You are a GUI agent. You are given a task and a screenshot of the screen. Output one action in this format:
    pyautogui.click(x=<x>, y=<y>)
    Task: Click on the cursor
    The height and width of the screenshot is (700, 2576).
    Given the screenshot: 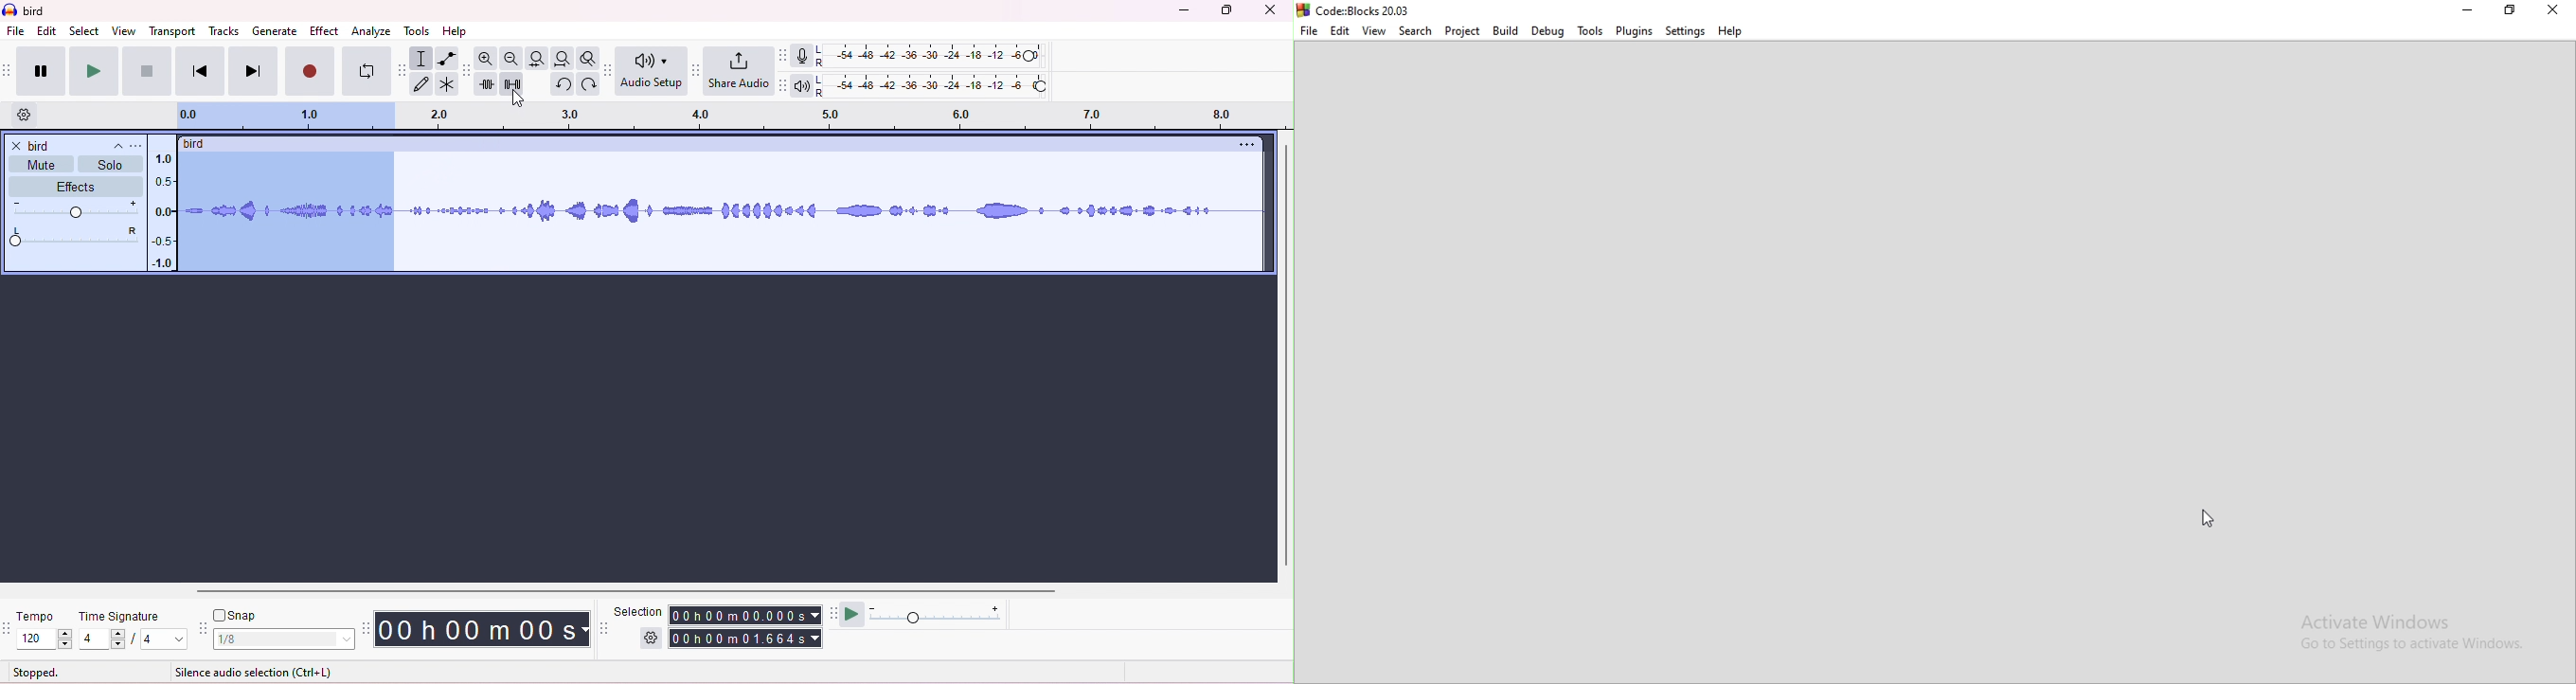 What is the action you would take?
    pyautogui.click(x=2207, y=518)
    